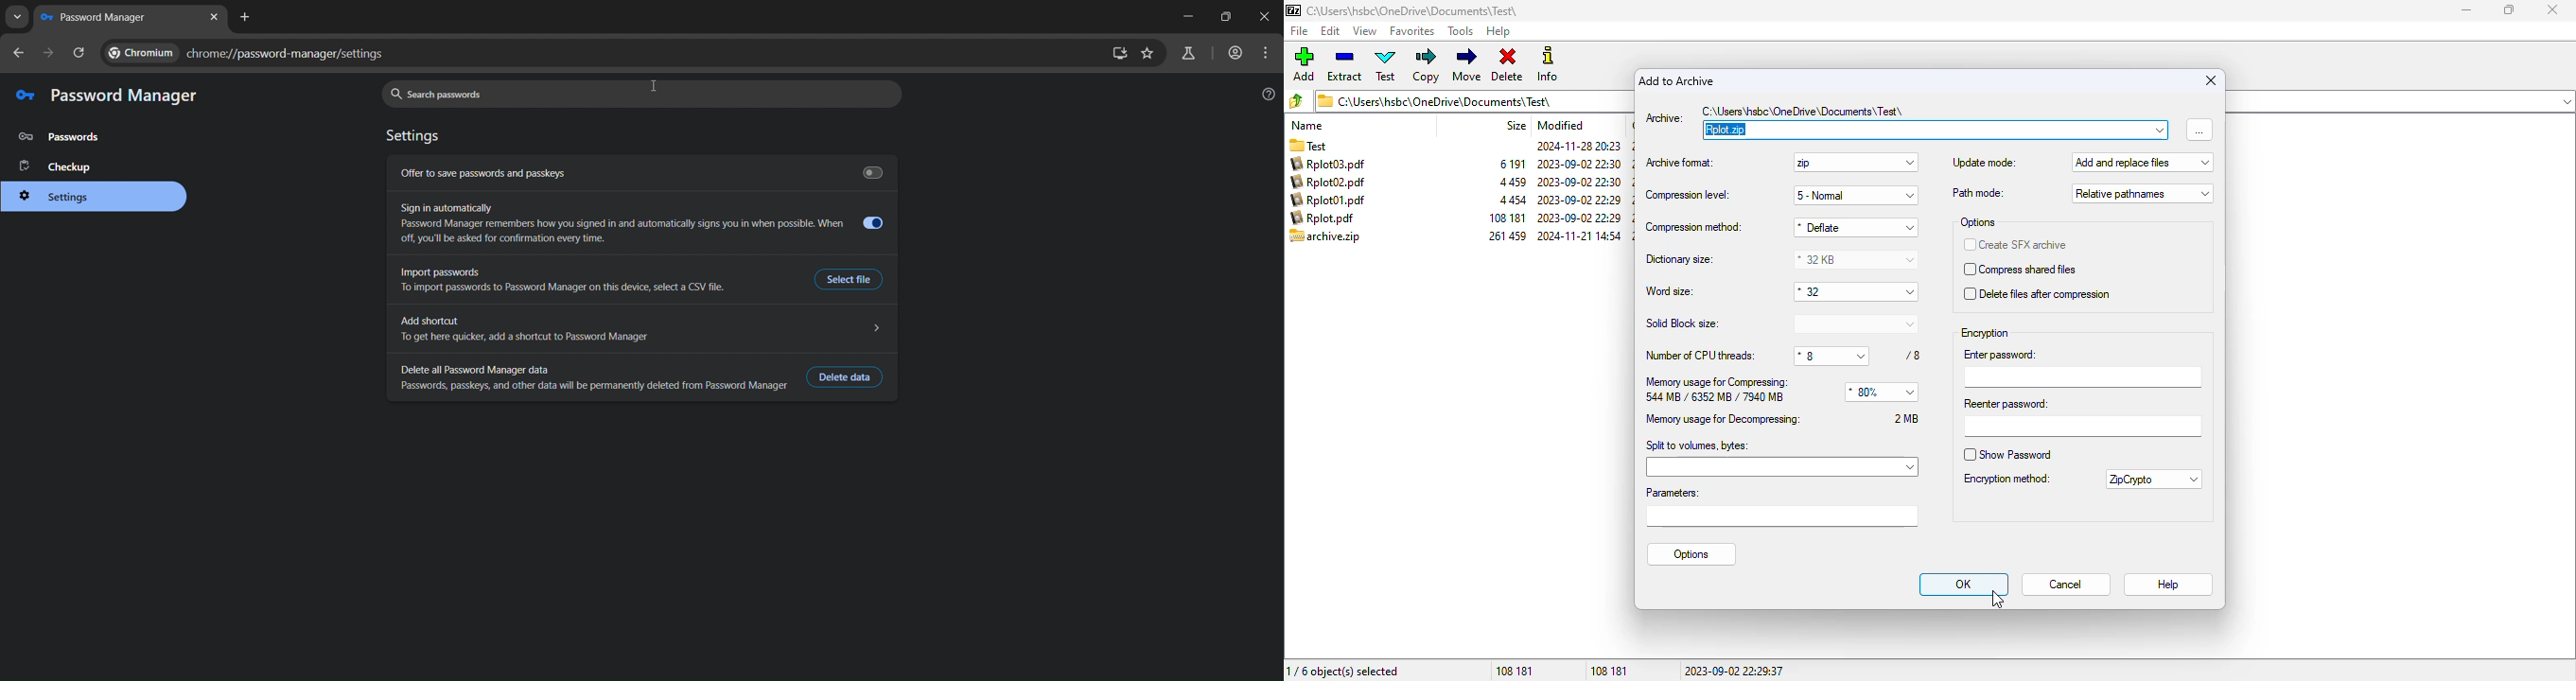 The image size is (2576, 700). Describe the element at coordinates (1292, 9) in the screenshot. I see `logo` at that location.